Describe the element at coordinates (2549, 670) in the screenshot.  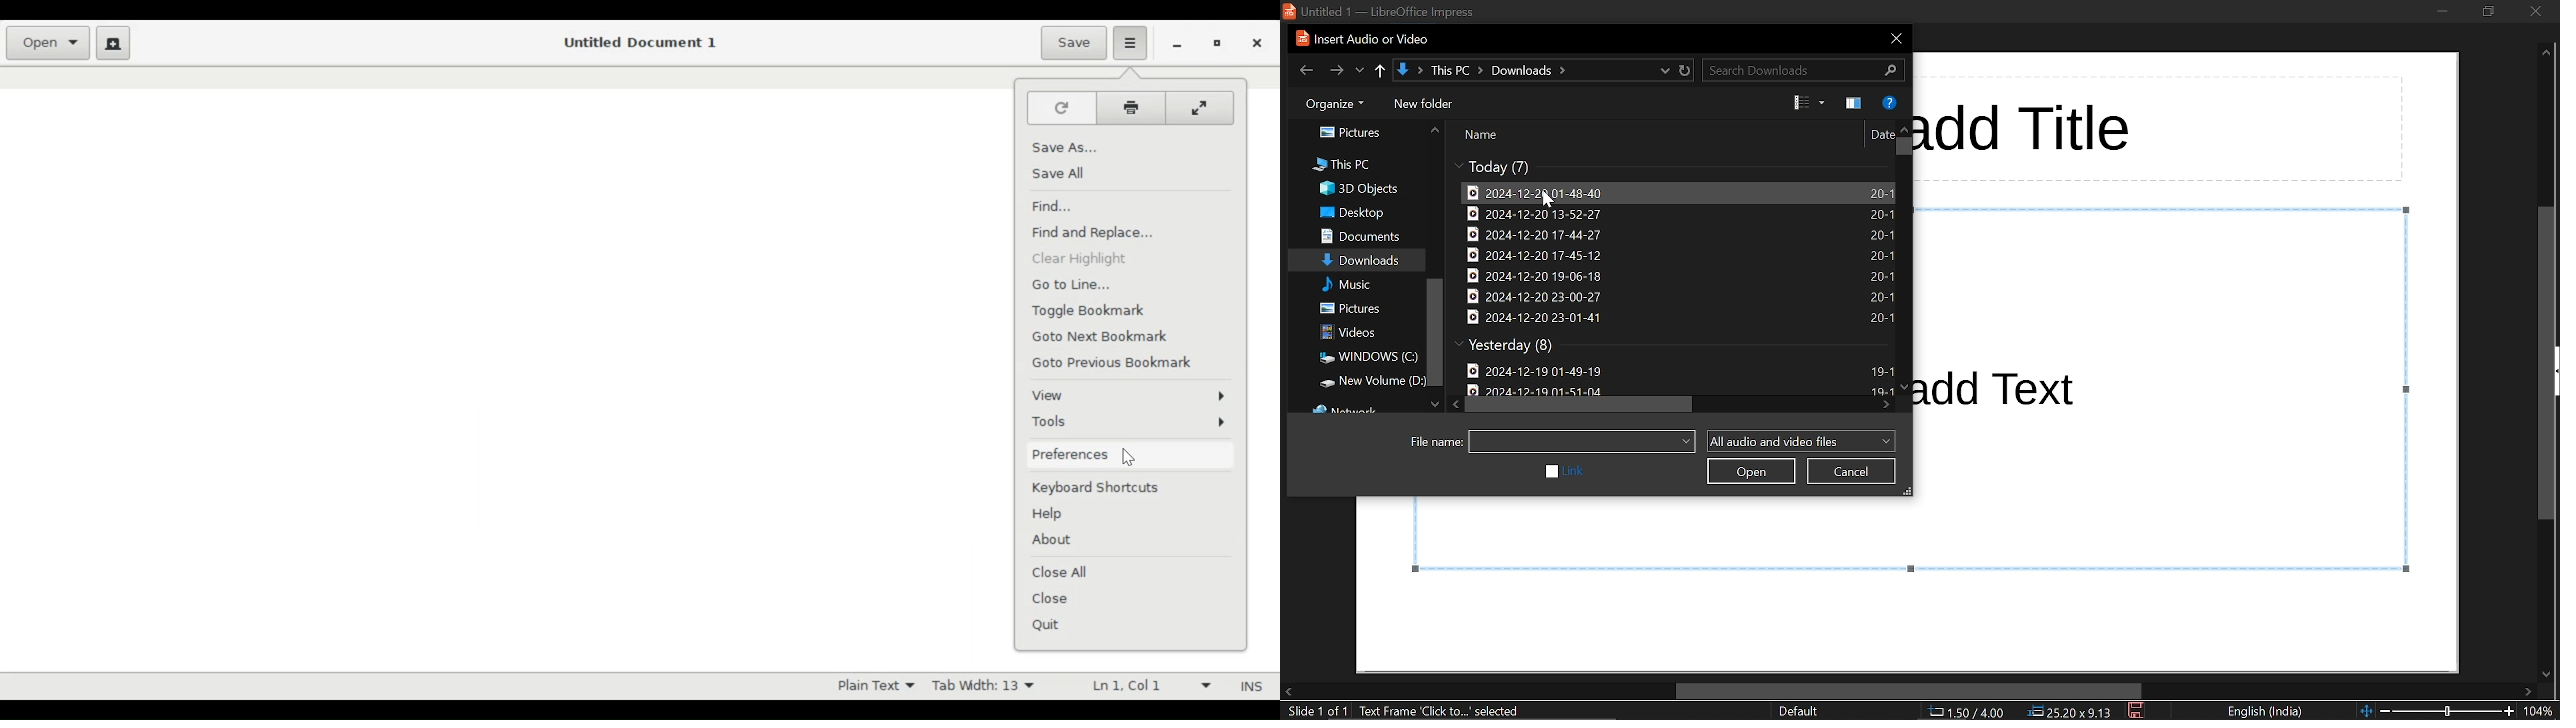
I see `move down` at that location.